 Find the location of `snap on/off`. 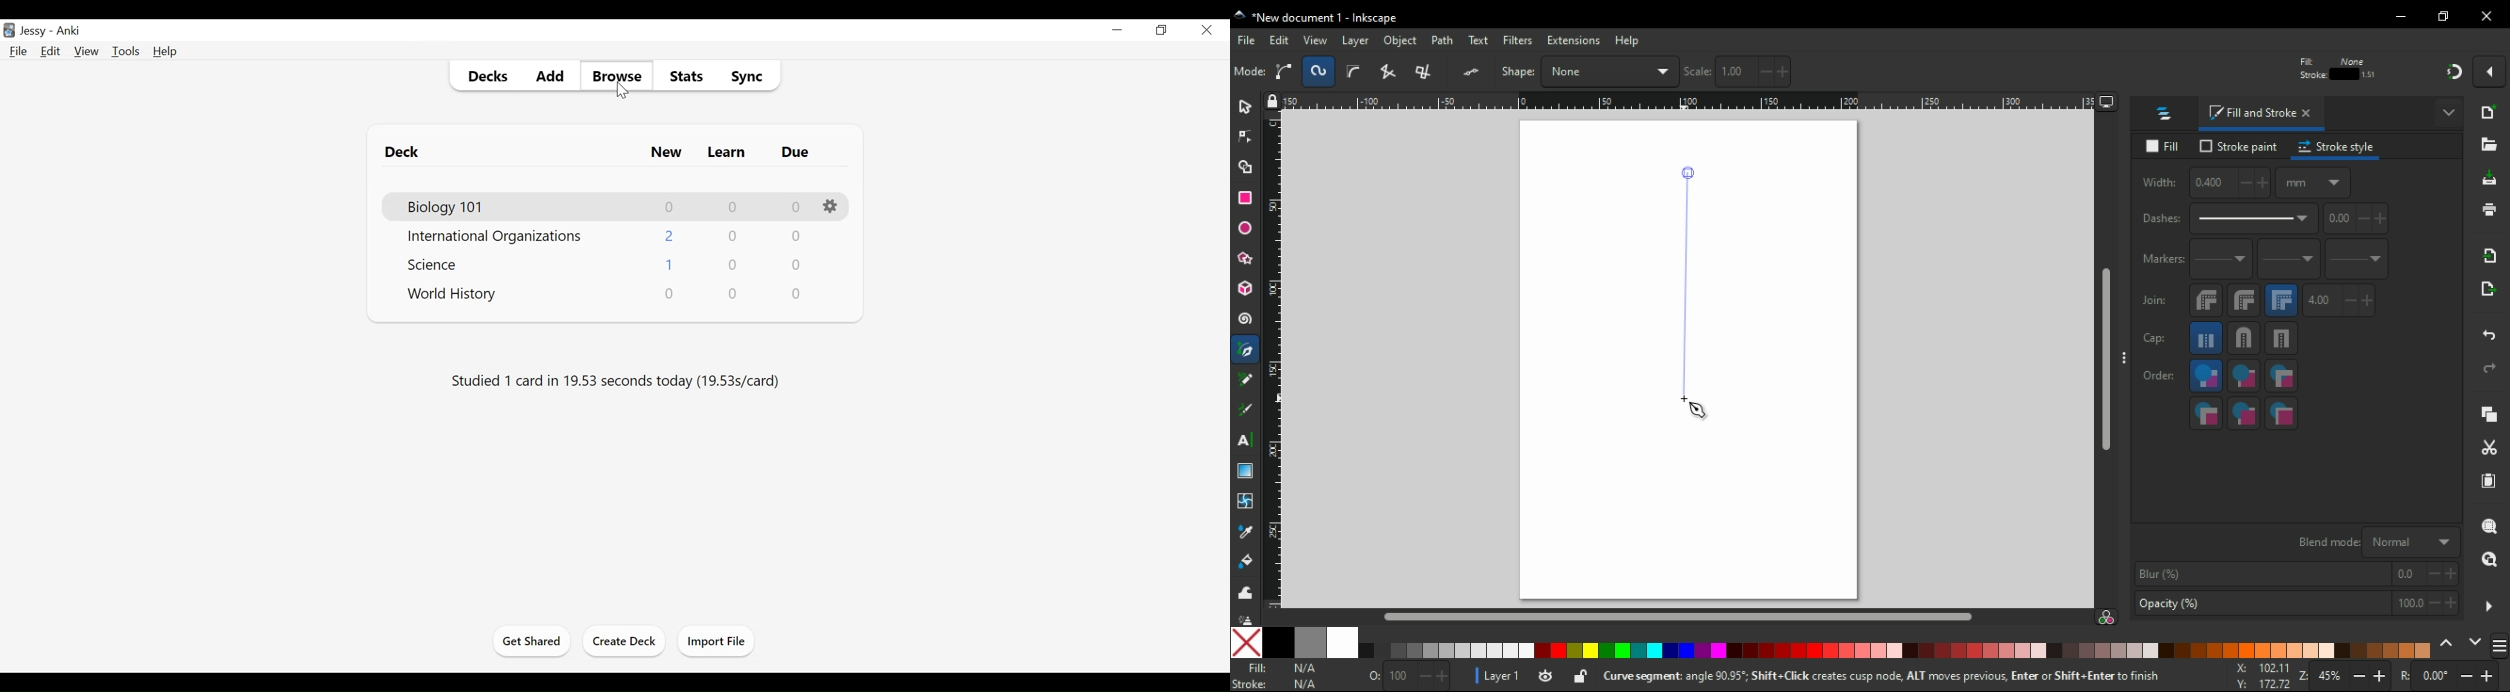

snap on/off is located at coordinates (2454, 70).